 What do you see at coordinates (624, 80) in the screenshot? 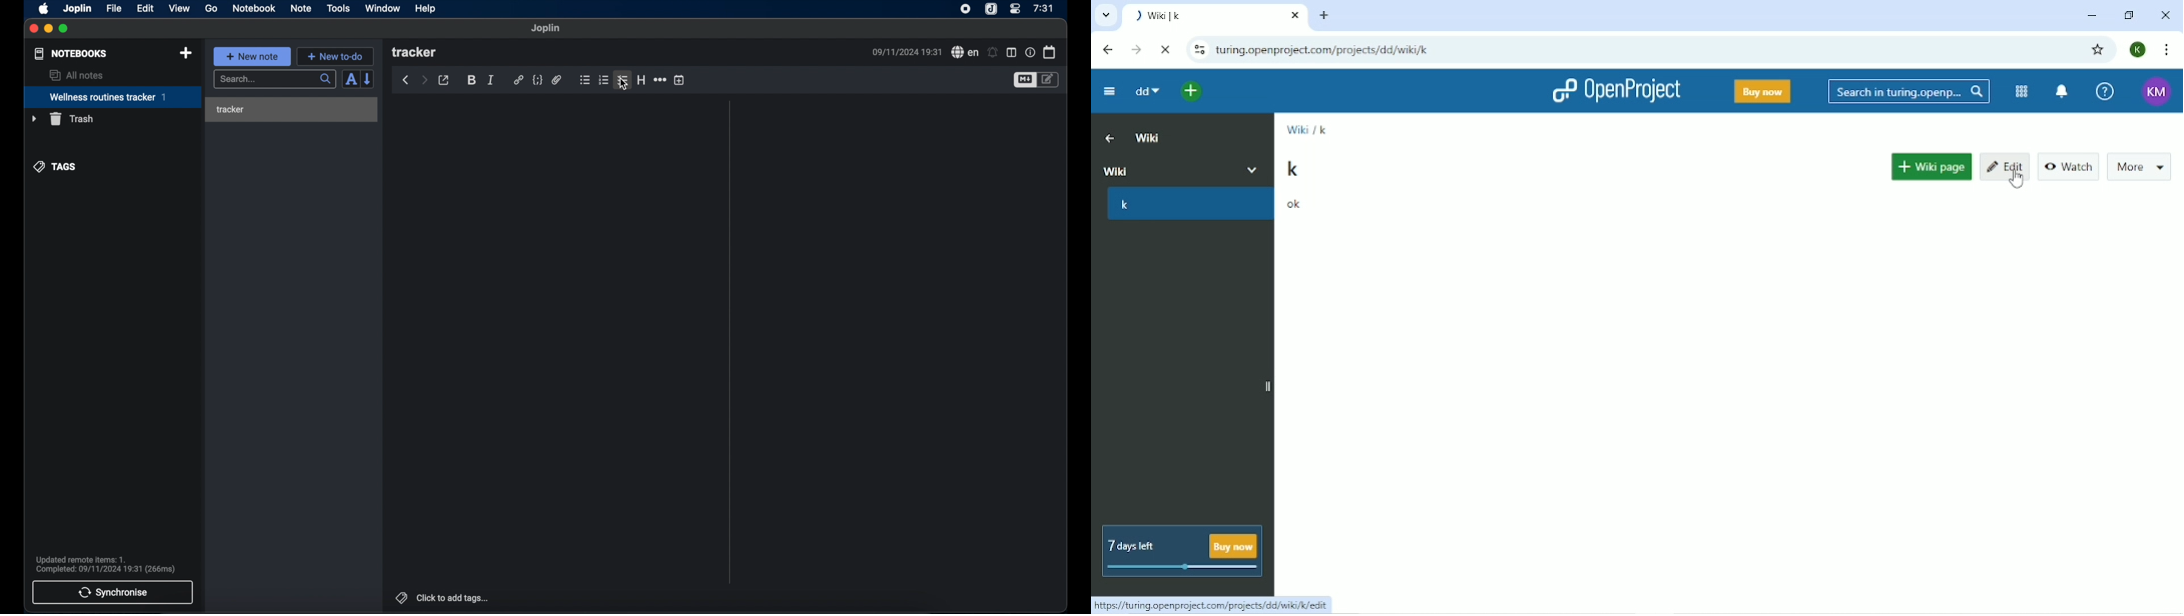
I see `checklist` at bounding box center [624, 80].